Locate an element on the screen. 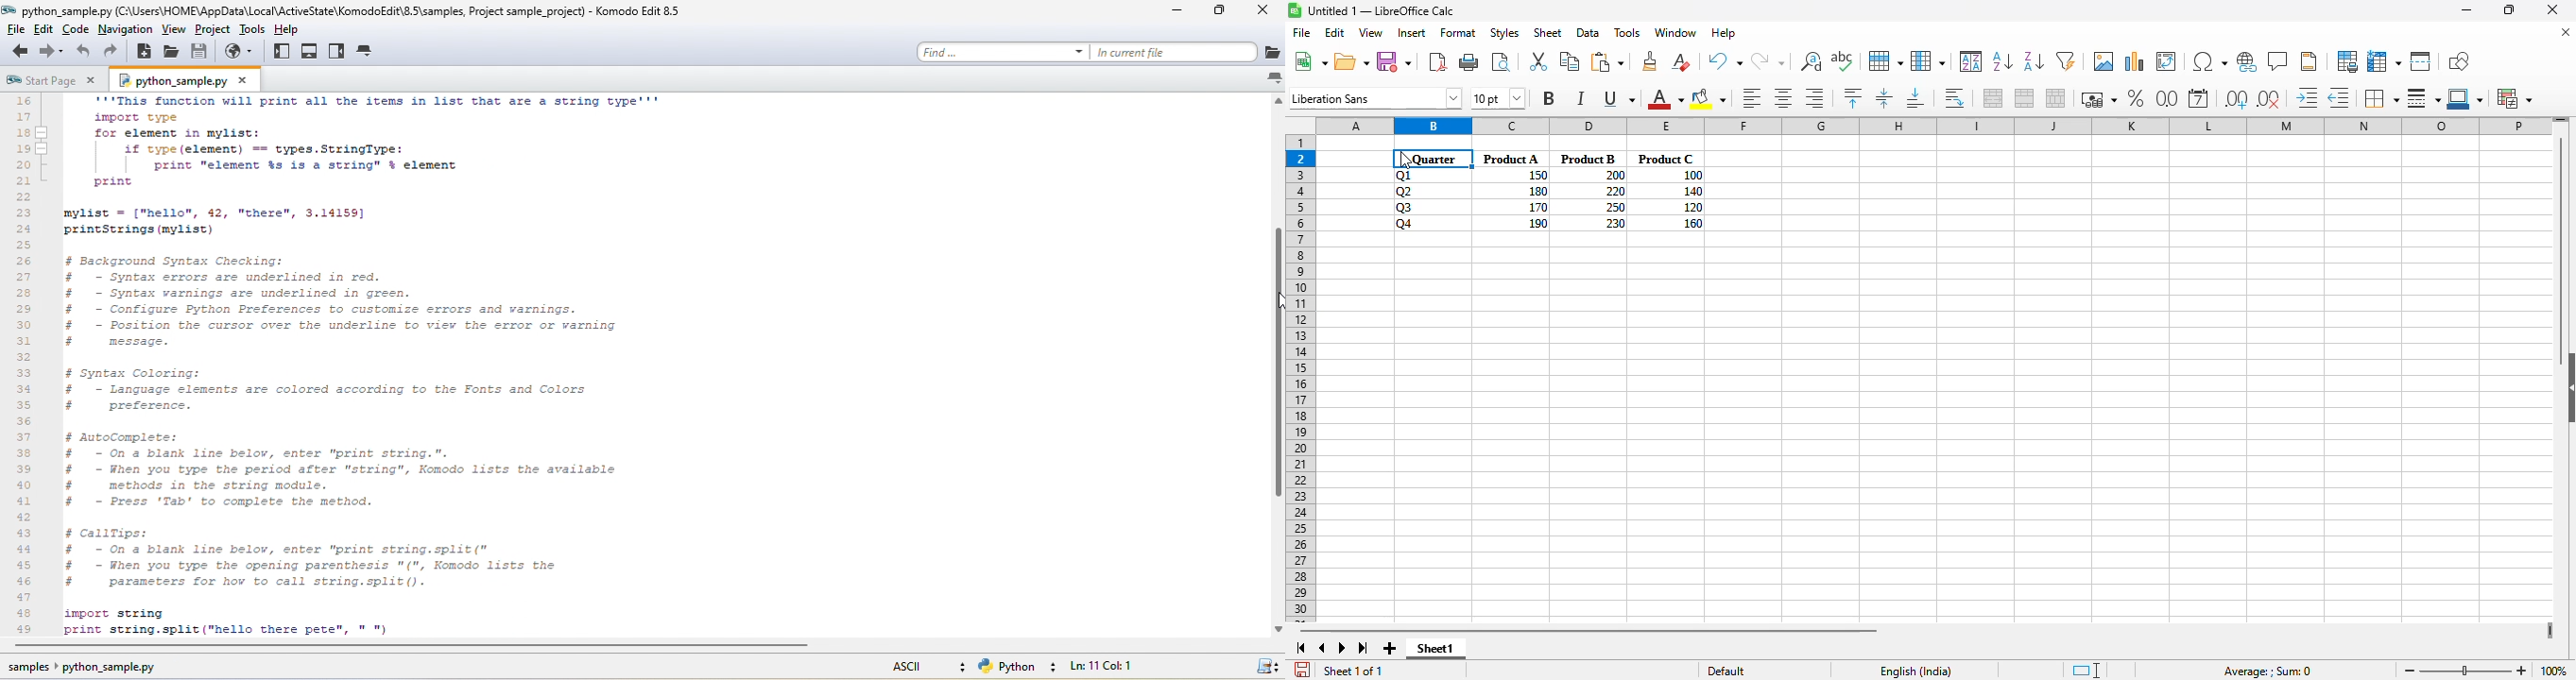 This screenshot has height=700, width=2576. 200 is located at coordinates (1615, 175).